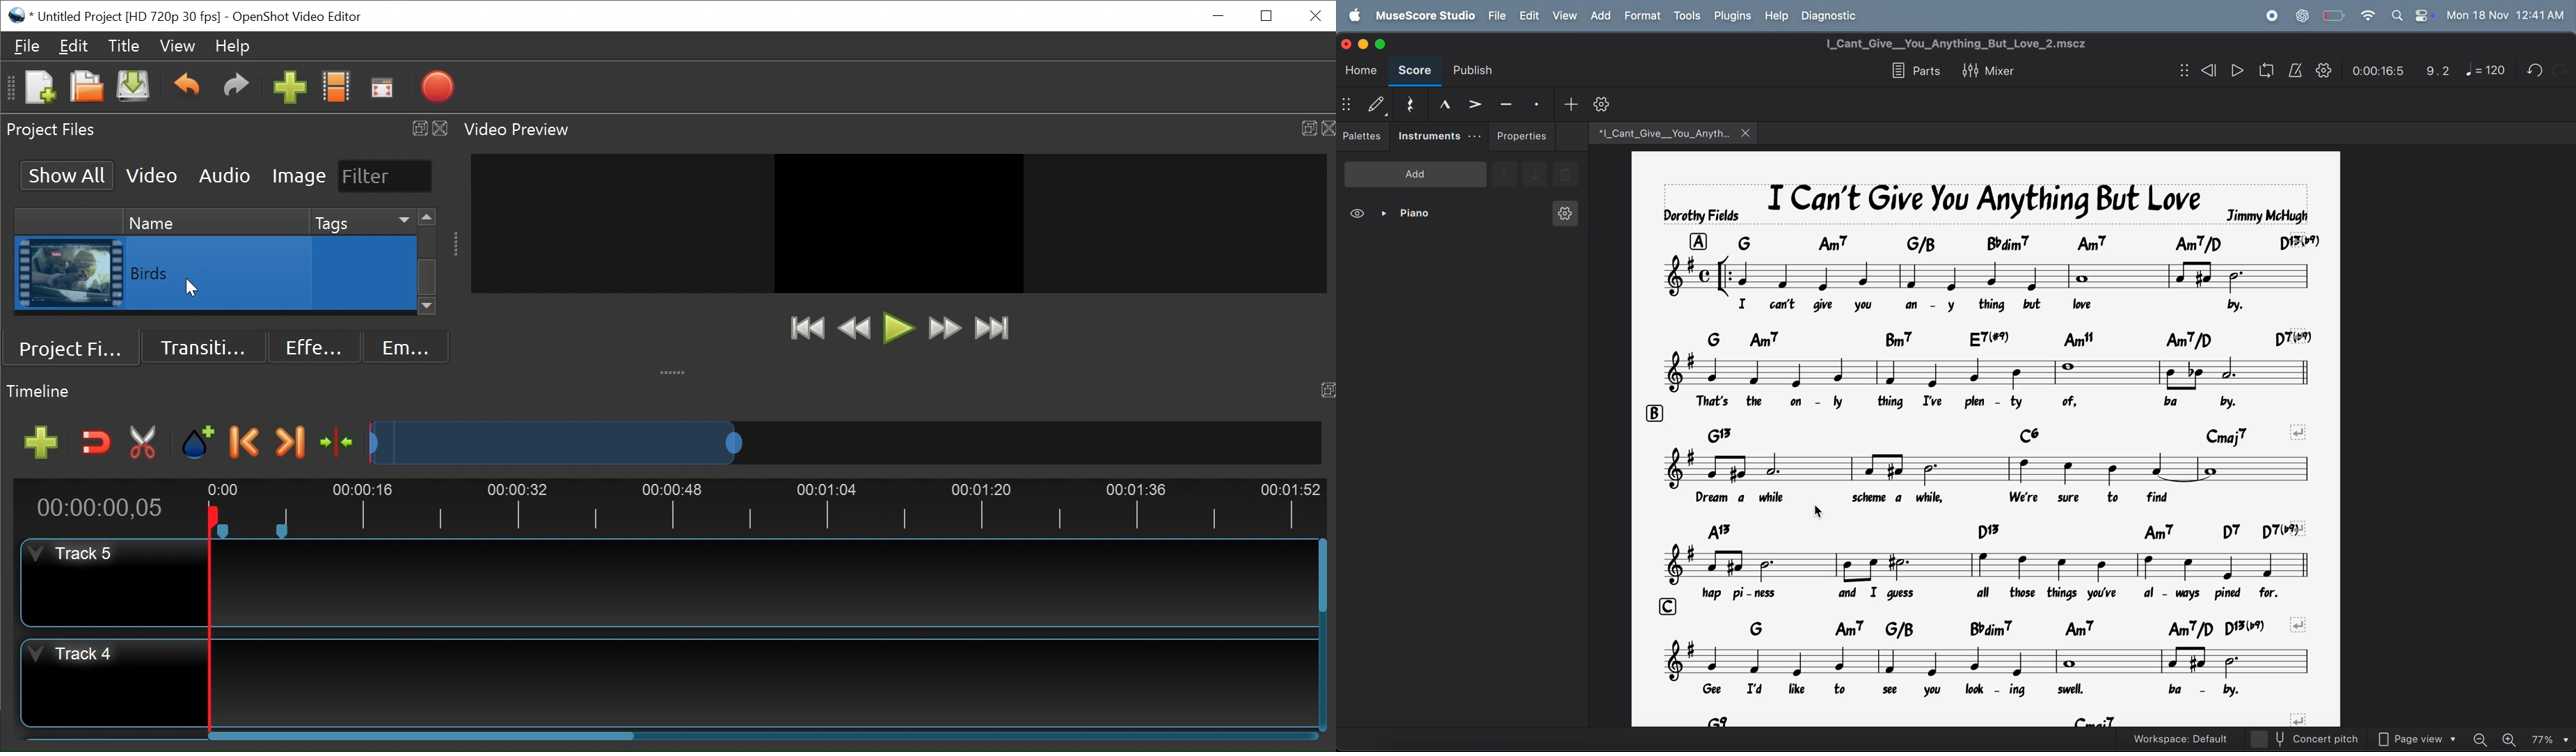  I want to click on Save Project, so click(134, 88).